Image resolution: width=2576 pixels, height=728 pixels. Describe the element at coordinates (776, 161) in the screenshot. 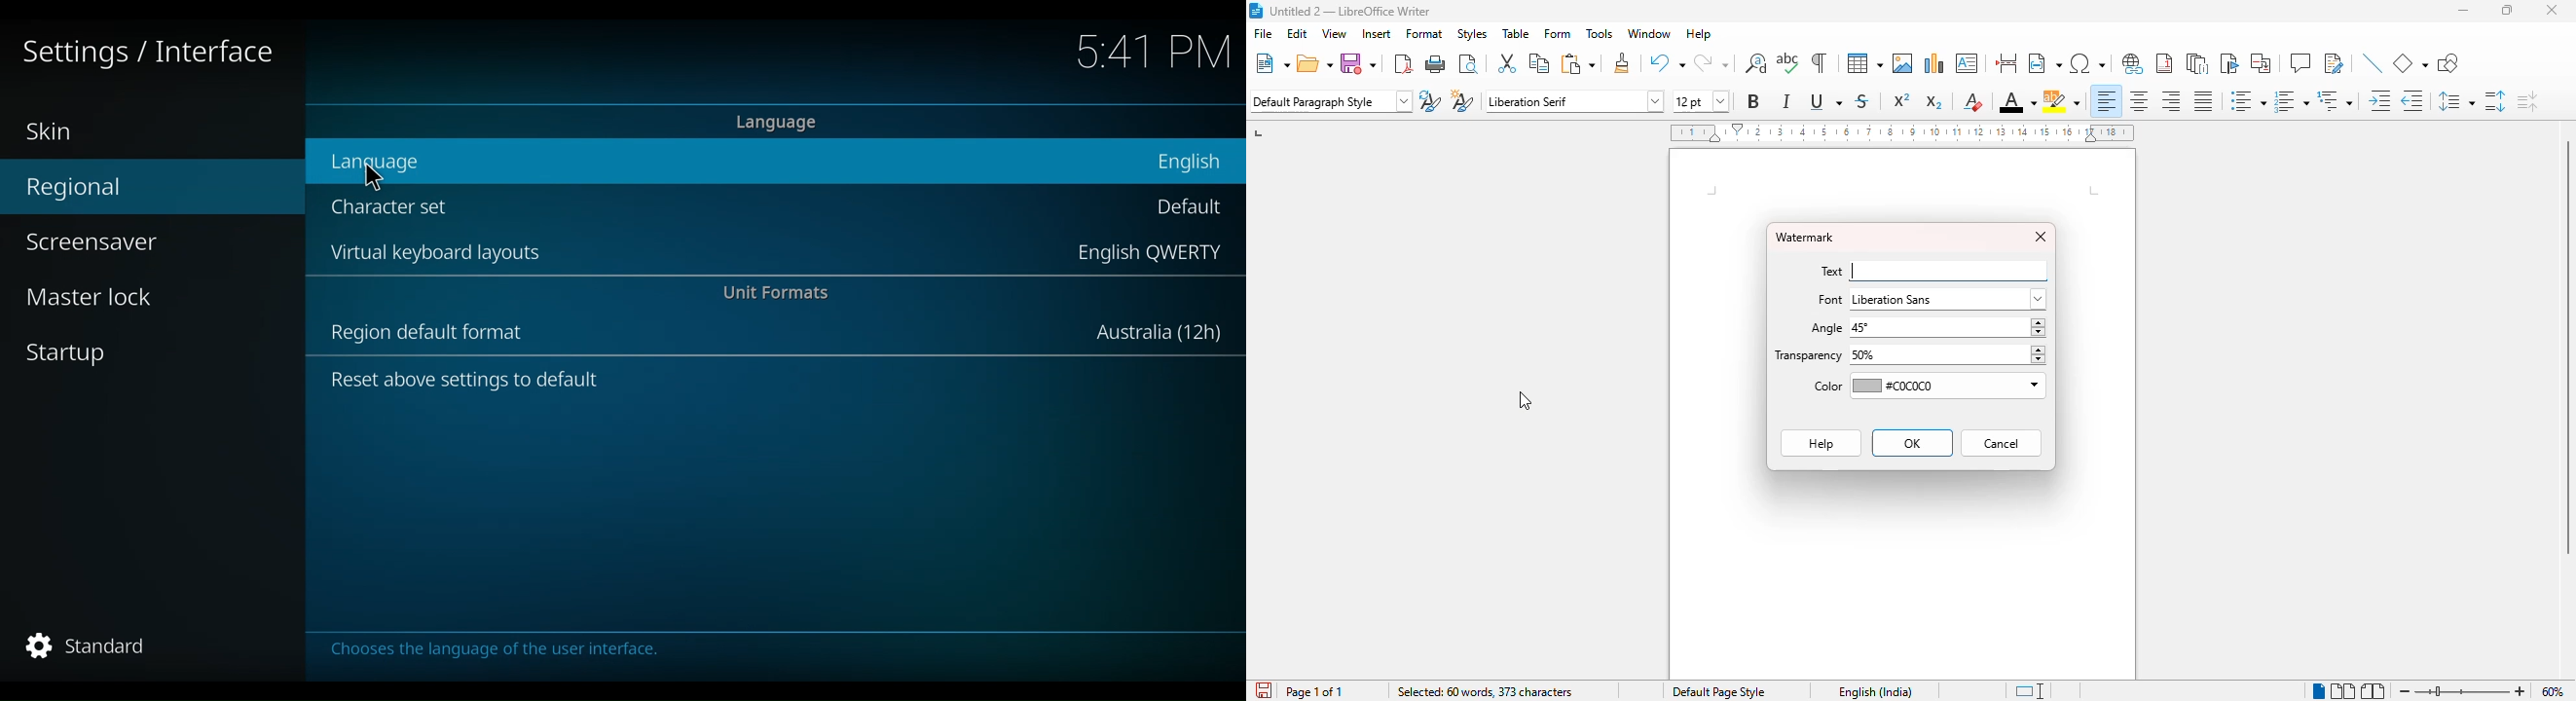

I see `language english` at that location.